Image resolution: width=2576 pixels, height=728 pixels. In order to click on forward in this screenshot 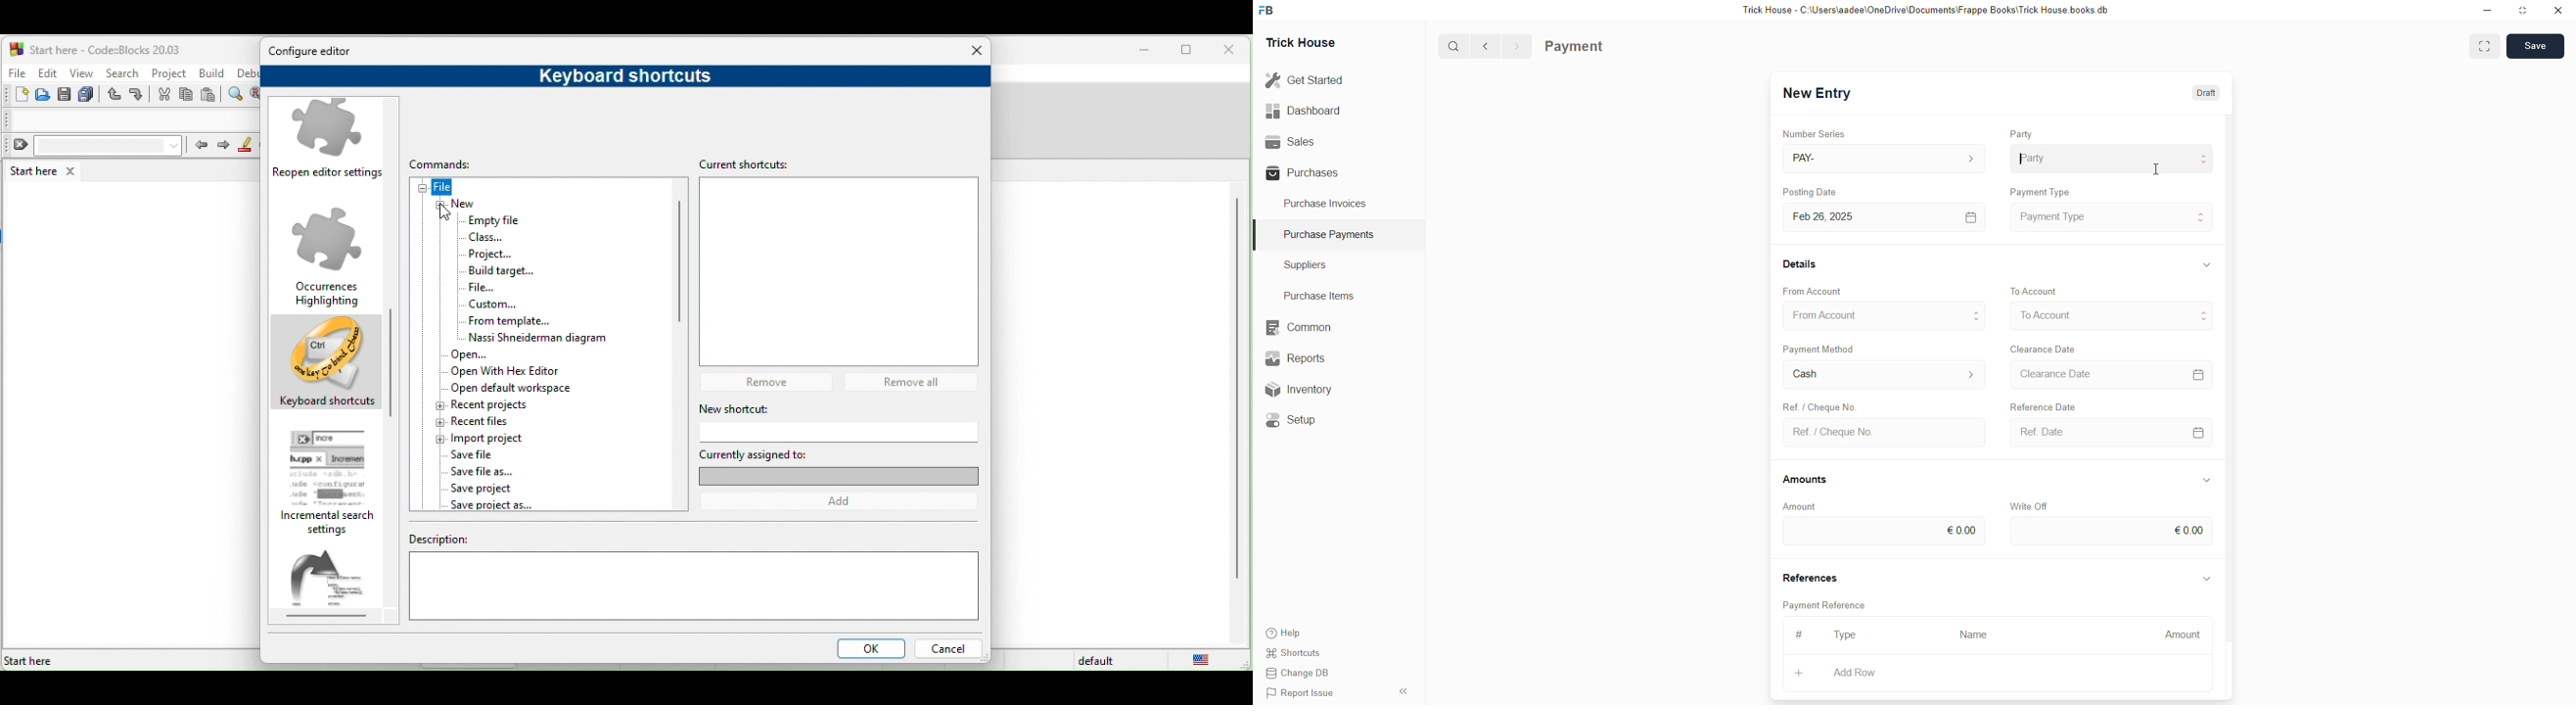, I will do `click(1516, 46)`.